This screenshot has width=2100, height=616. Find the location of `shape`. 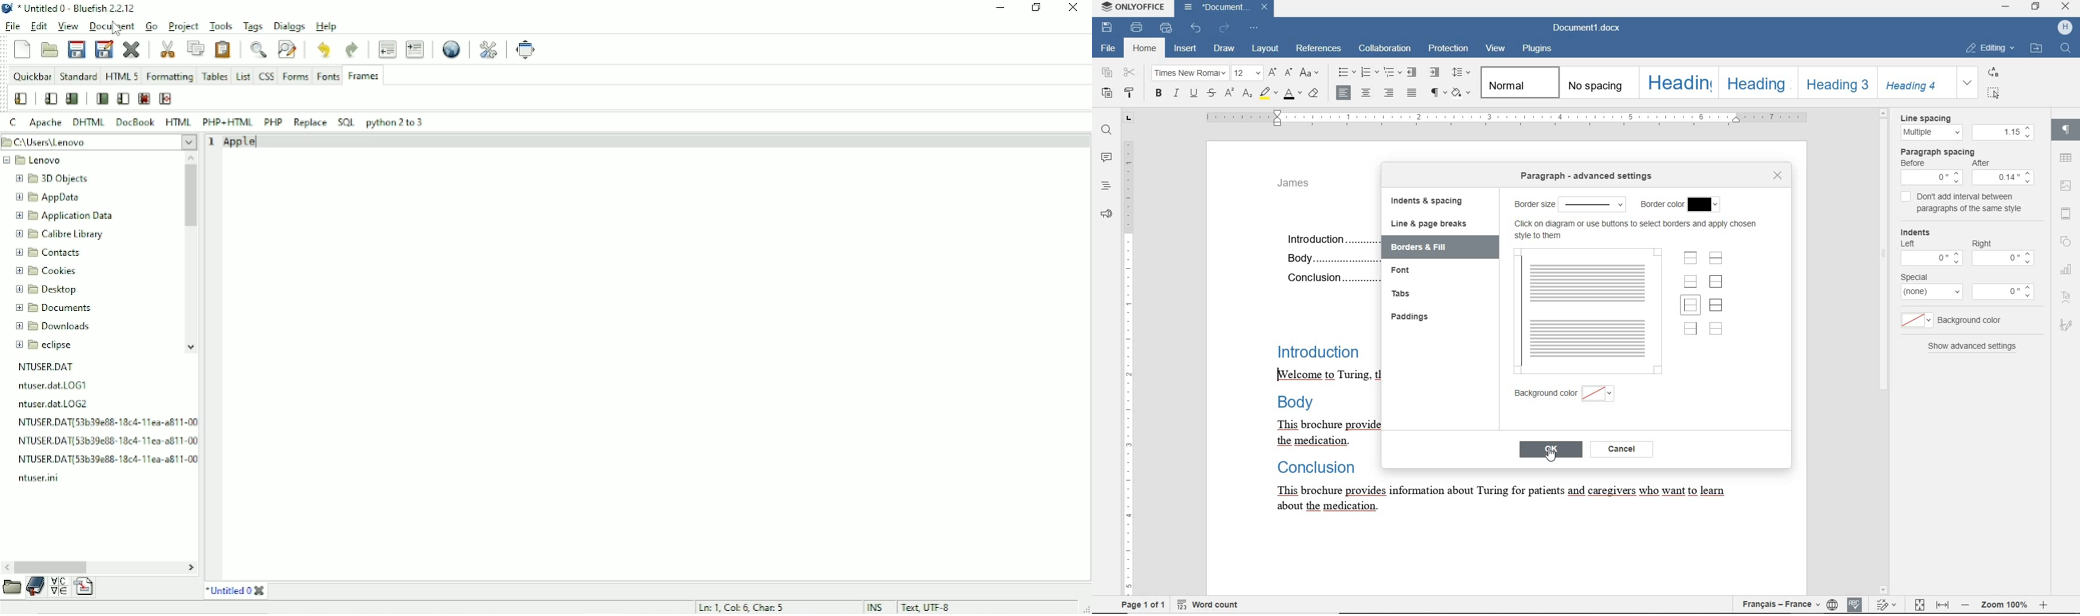

shape is located at coordinates (2067, 242).